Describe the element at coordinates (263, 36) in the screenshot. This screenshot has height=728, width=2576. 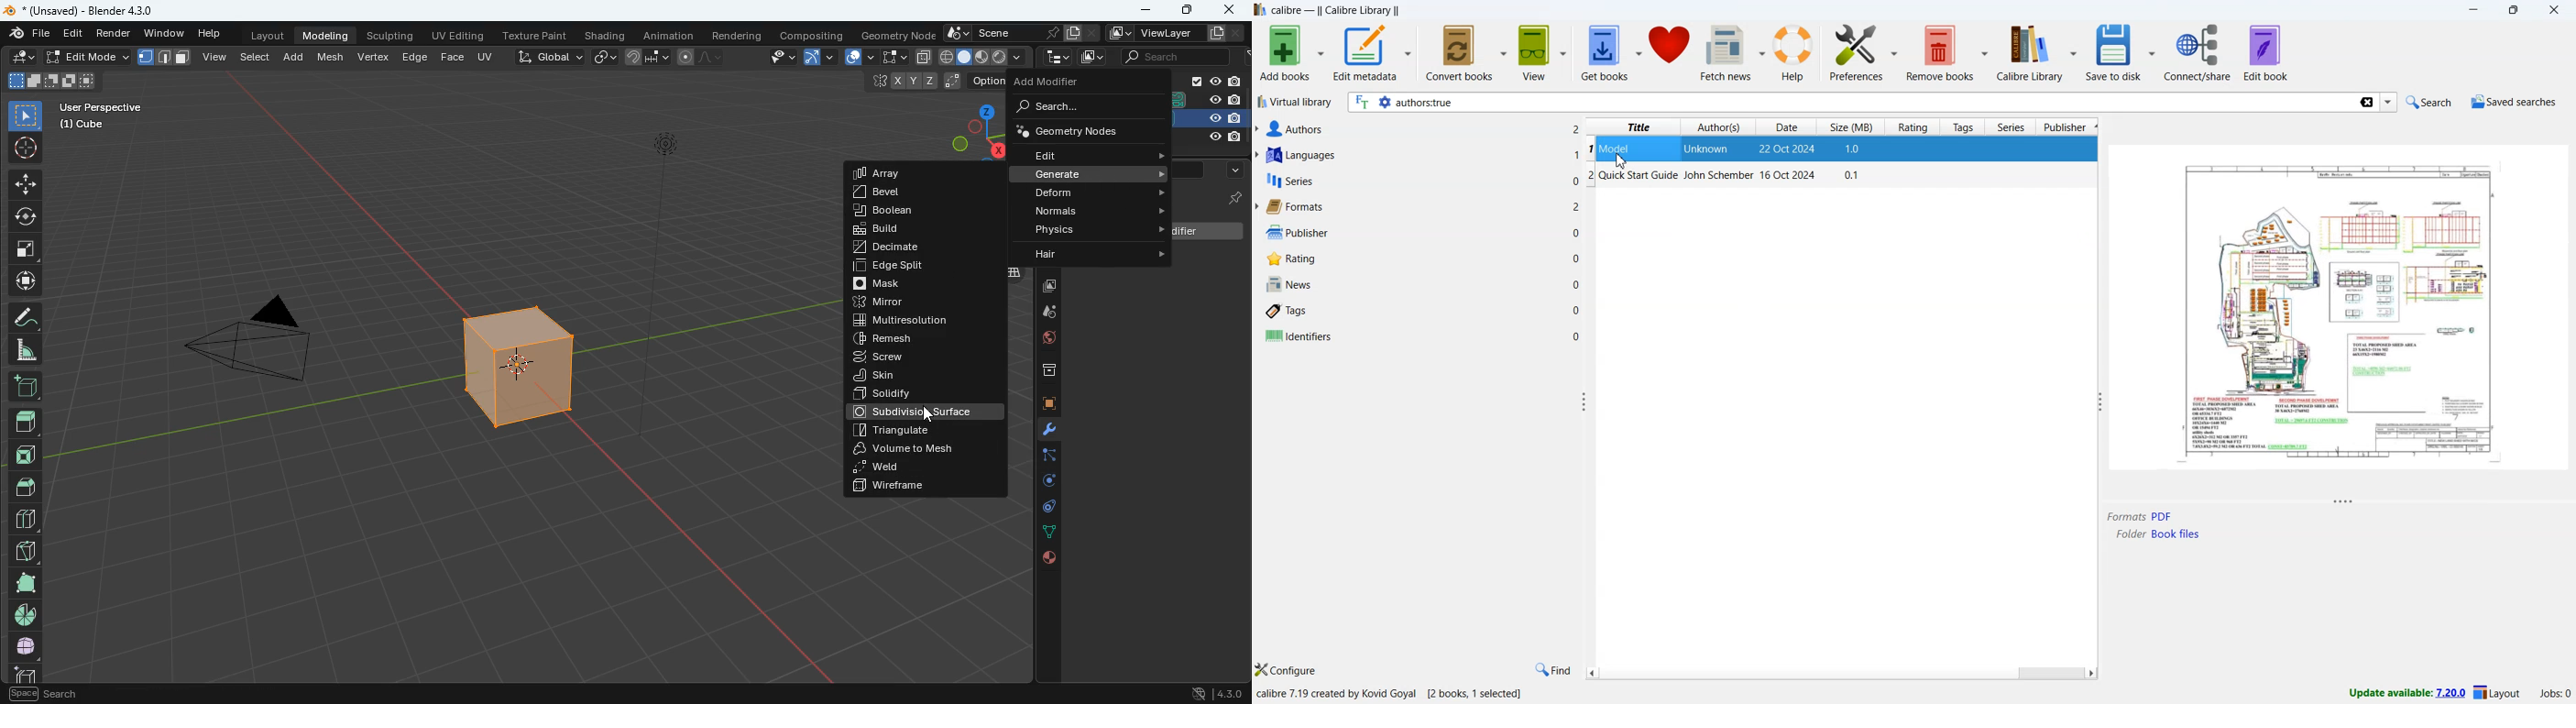
I see `layout` at that location.